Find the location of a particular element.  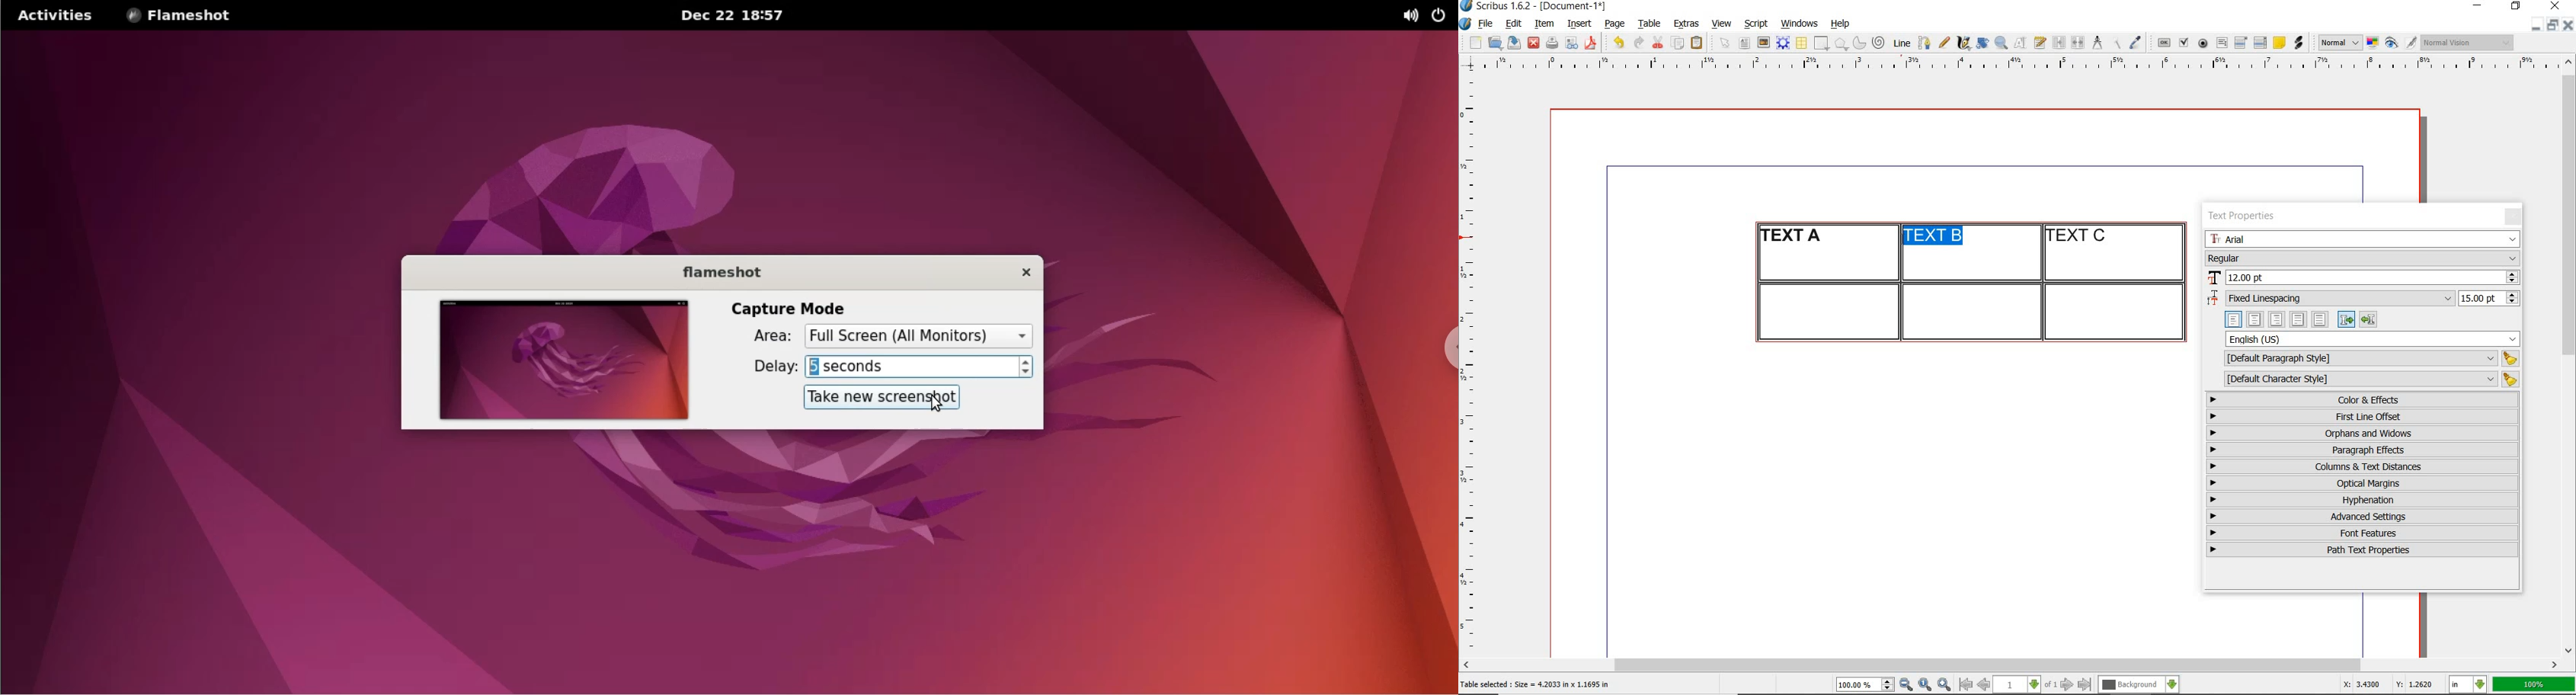

ruler is located at coordinates (1473, 363).